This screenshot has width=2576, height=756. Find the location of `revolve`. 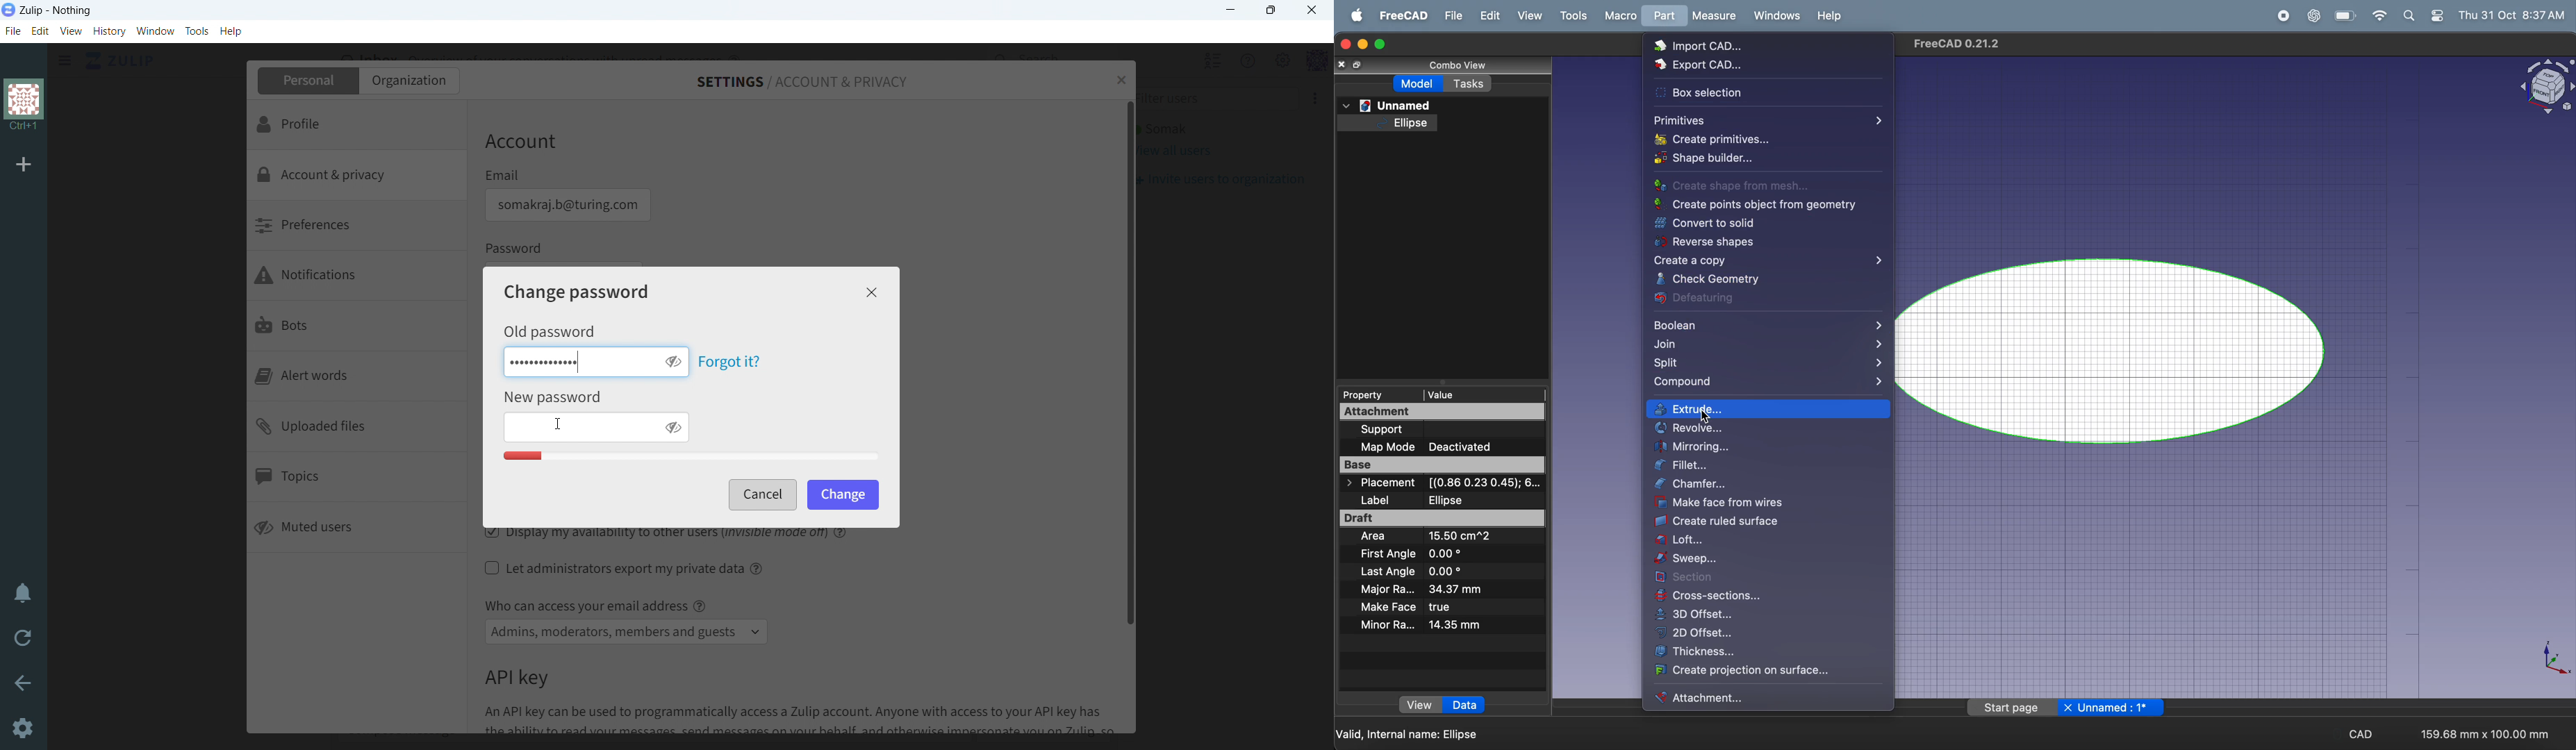

revolve is located at coordinates (1763, 429).